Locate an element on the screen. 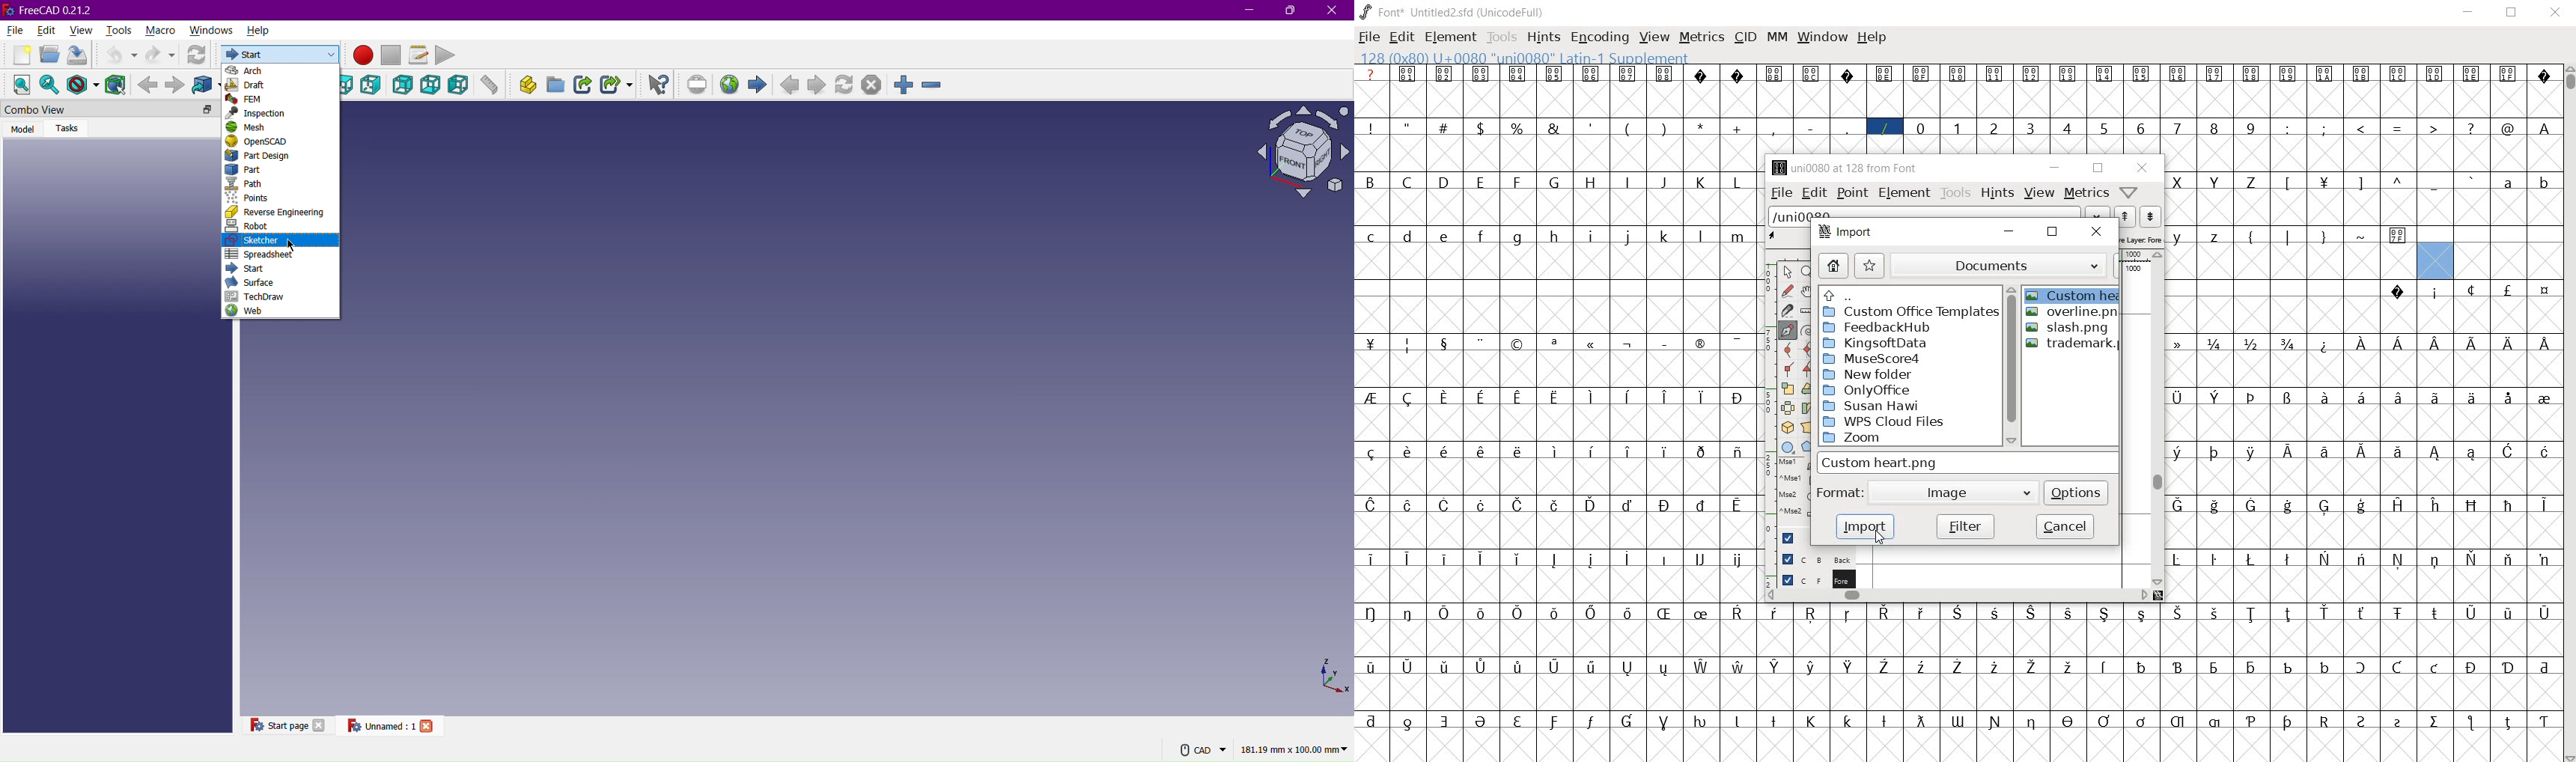 The width and height of the screenshot is (2576, 784). Undo is located at coordinates (117, 53).